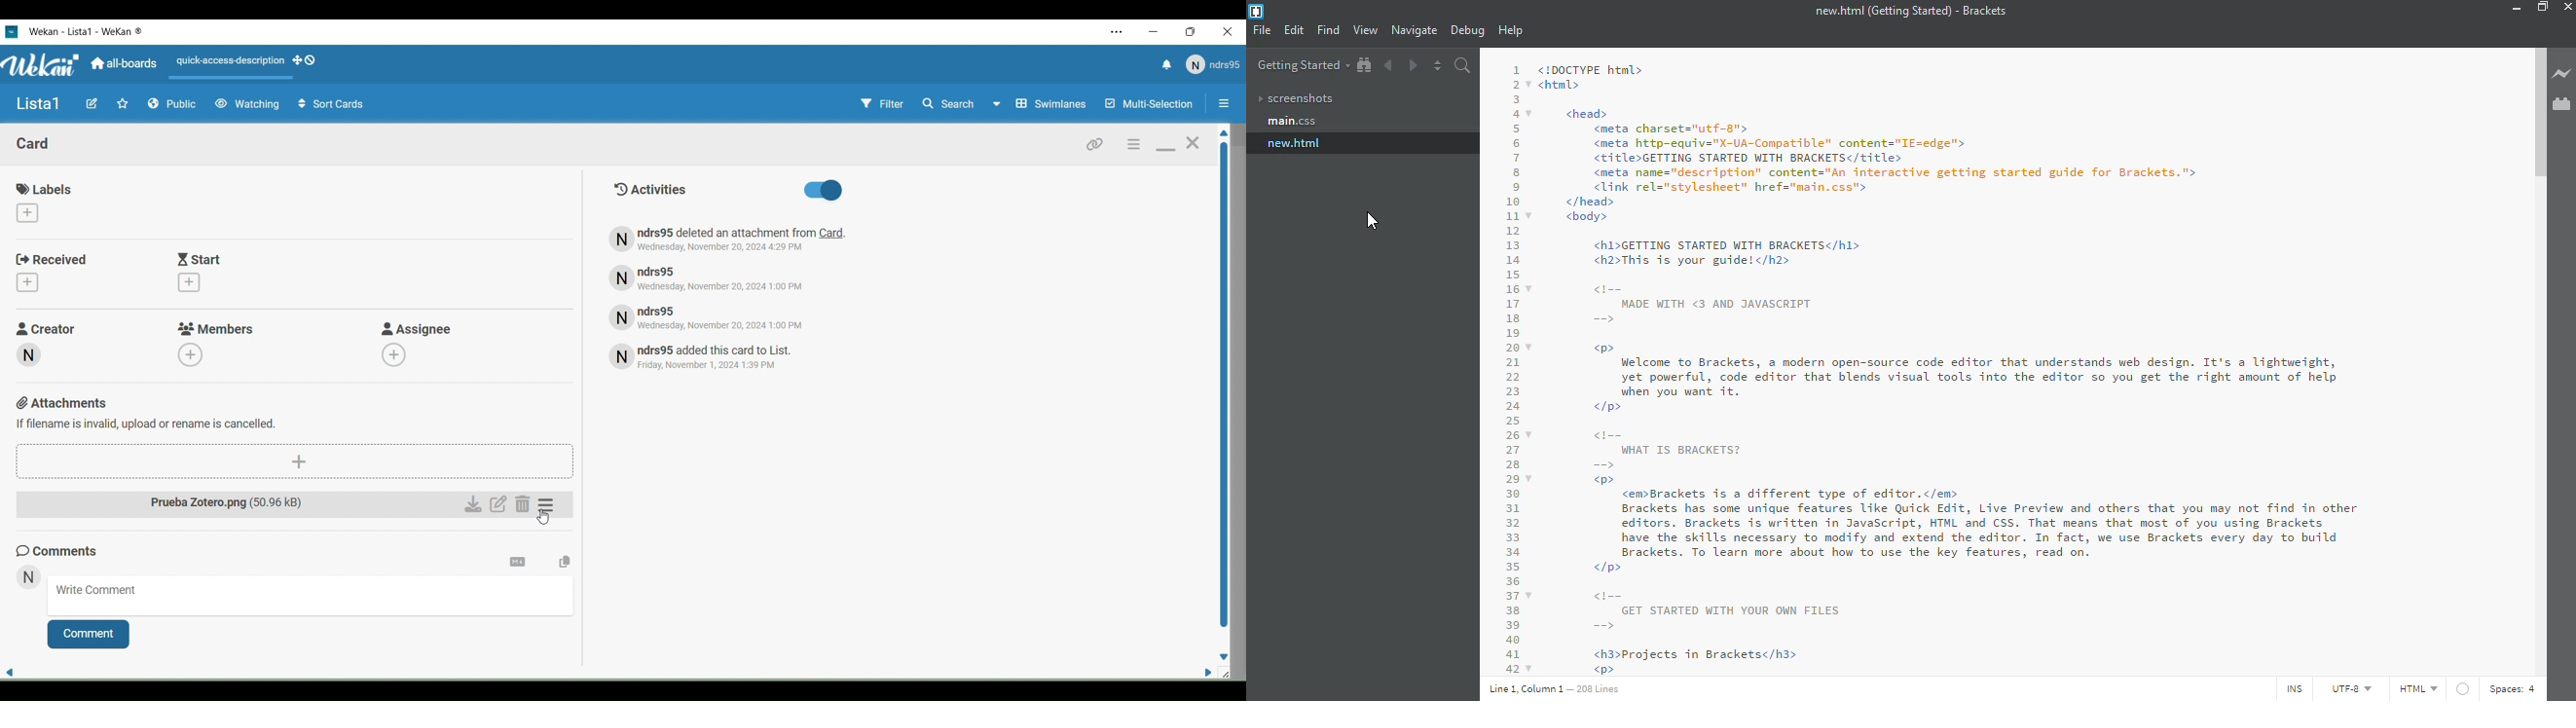  I want to click on Attachments, so click(148, 412).